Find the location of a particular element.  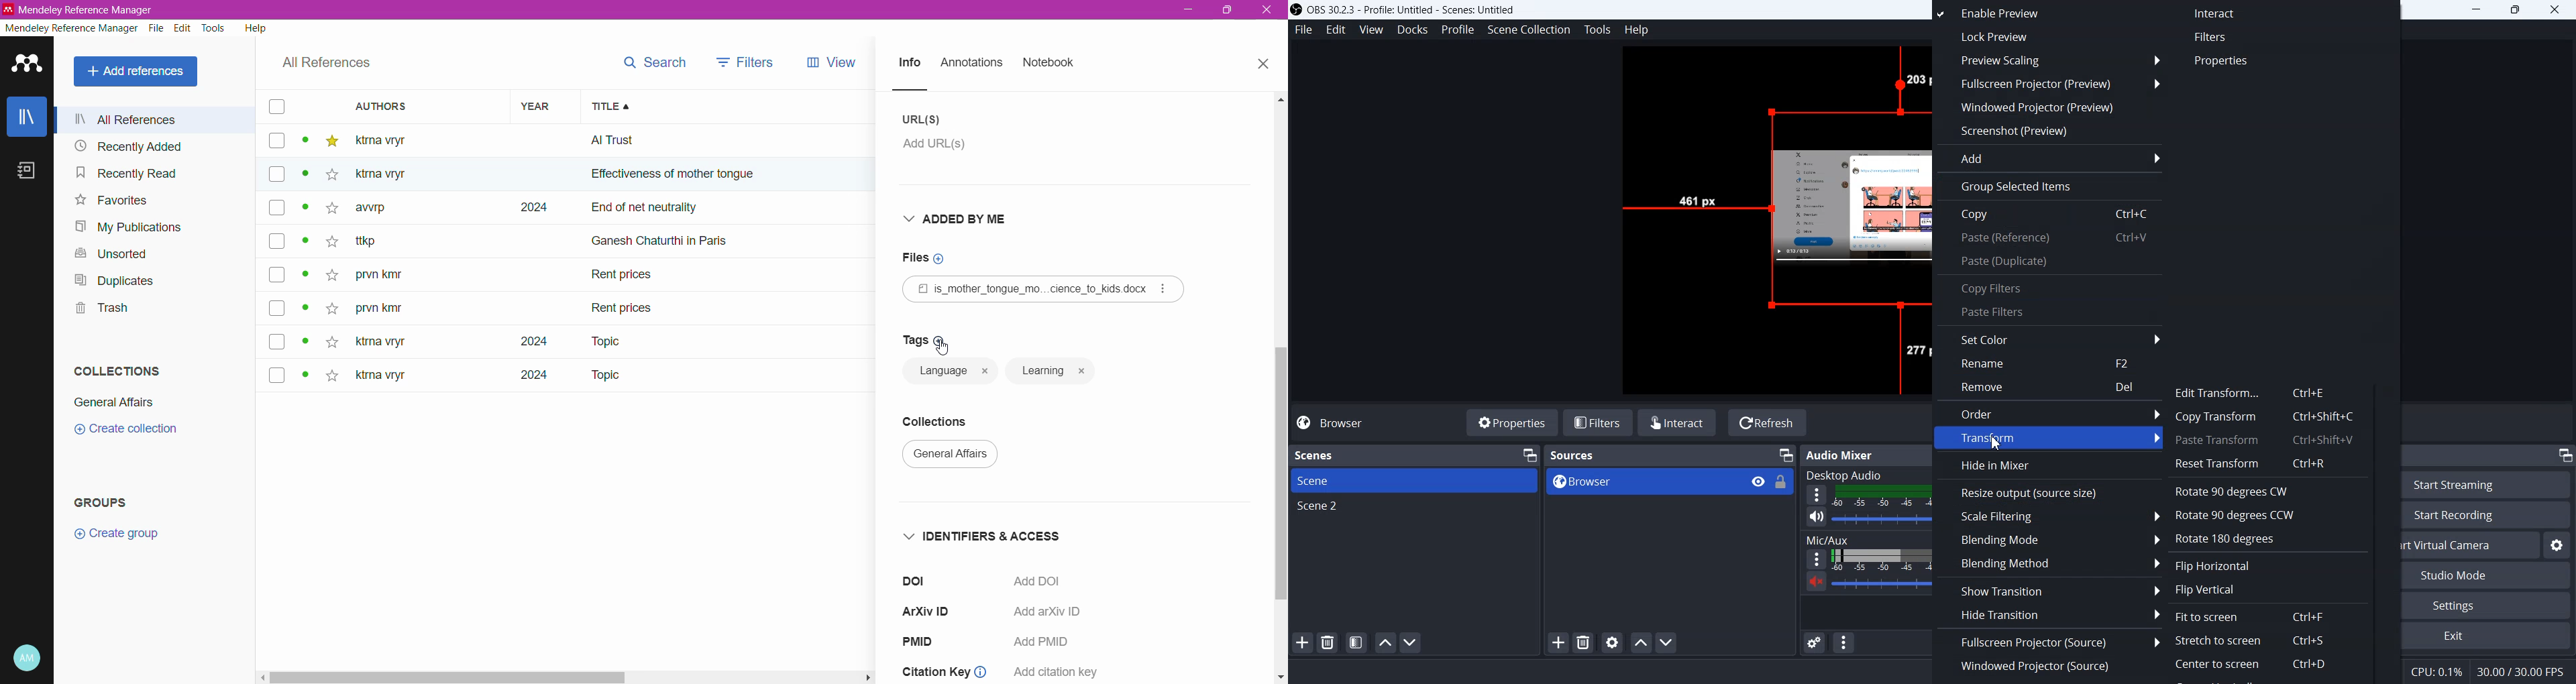

Edit is located at coordinates (1334, 30).